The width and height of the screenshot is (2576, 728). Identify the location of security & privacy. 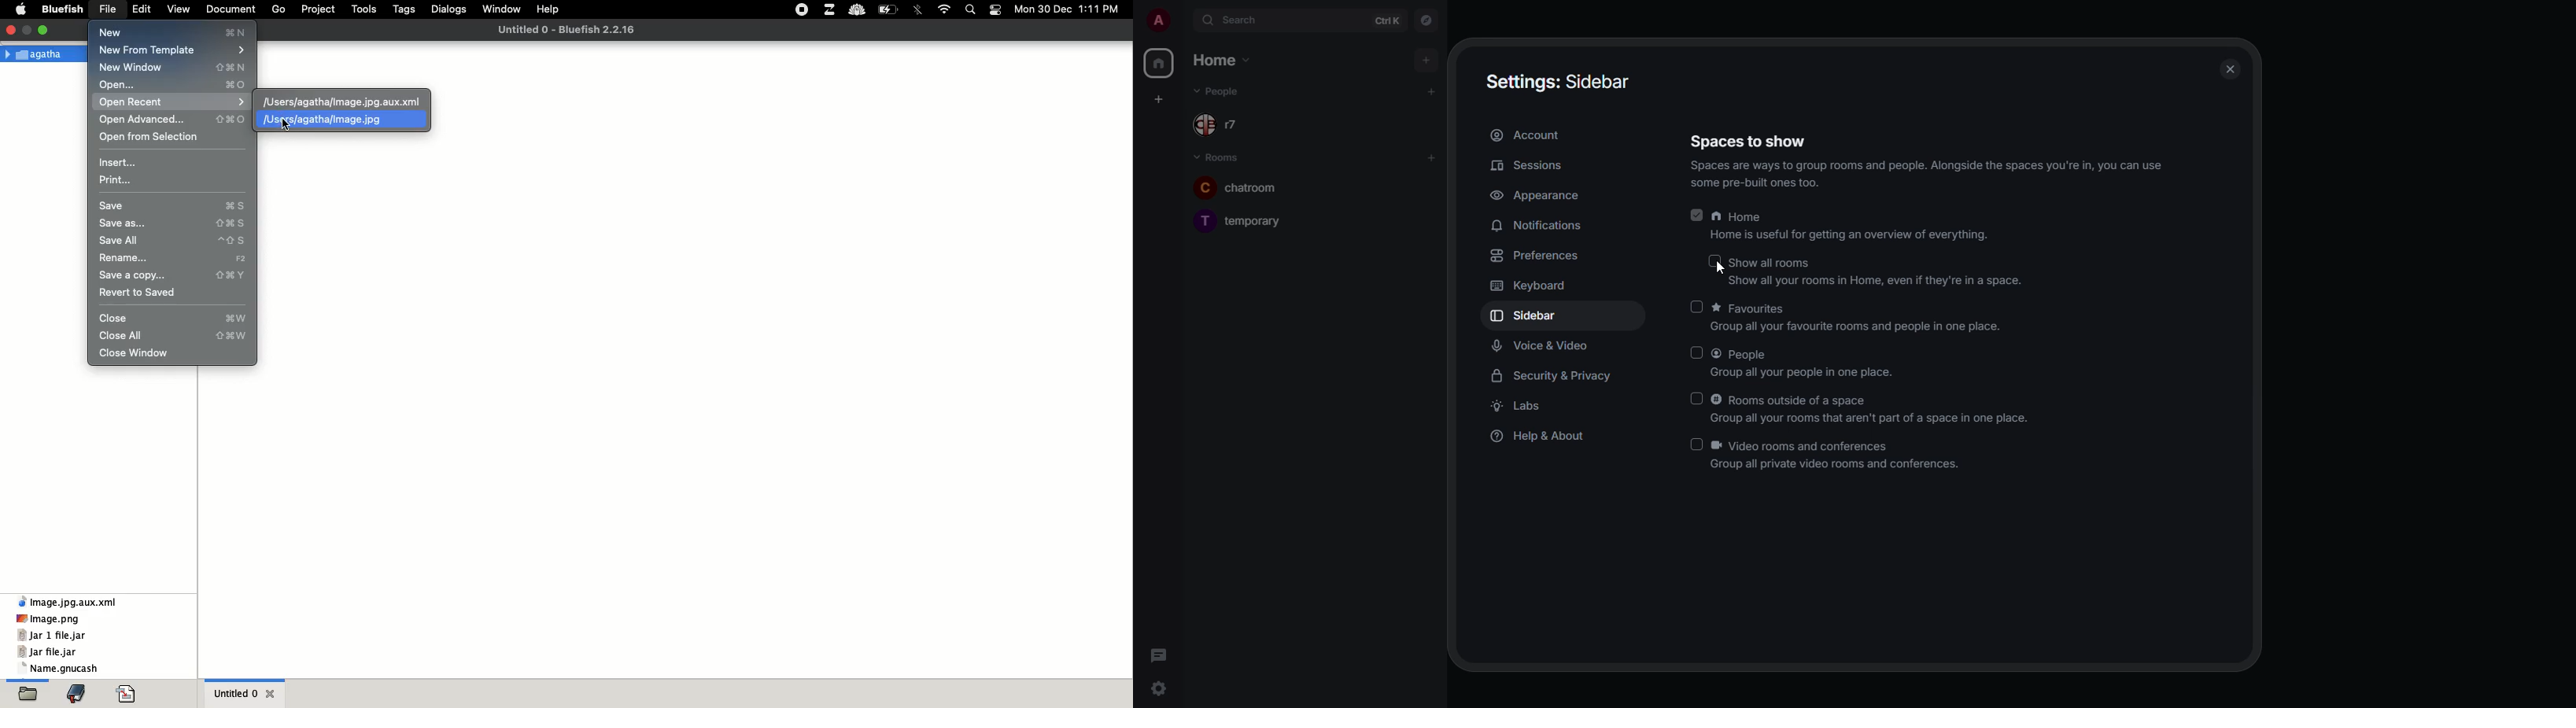
(1555, 377).